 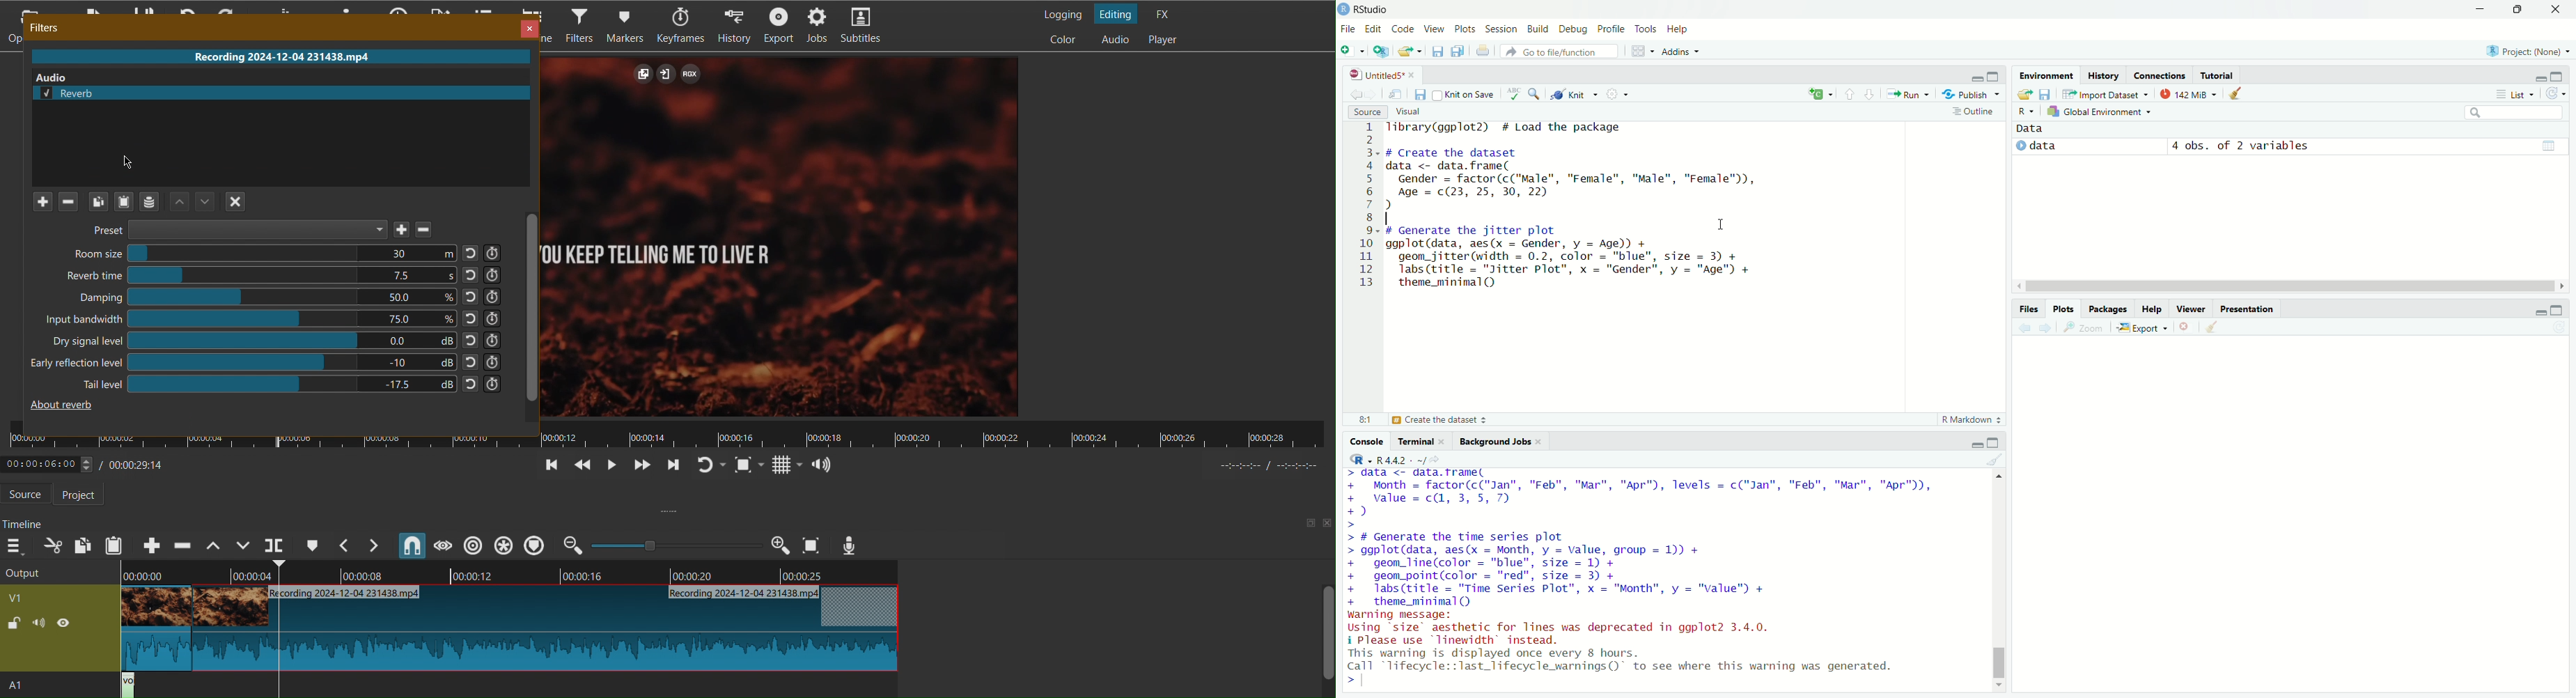 I want to click on empty plot area, so click(x=2298, y=525).